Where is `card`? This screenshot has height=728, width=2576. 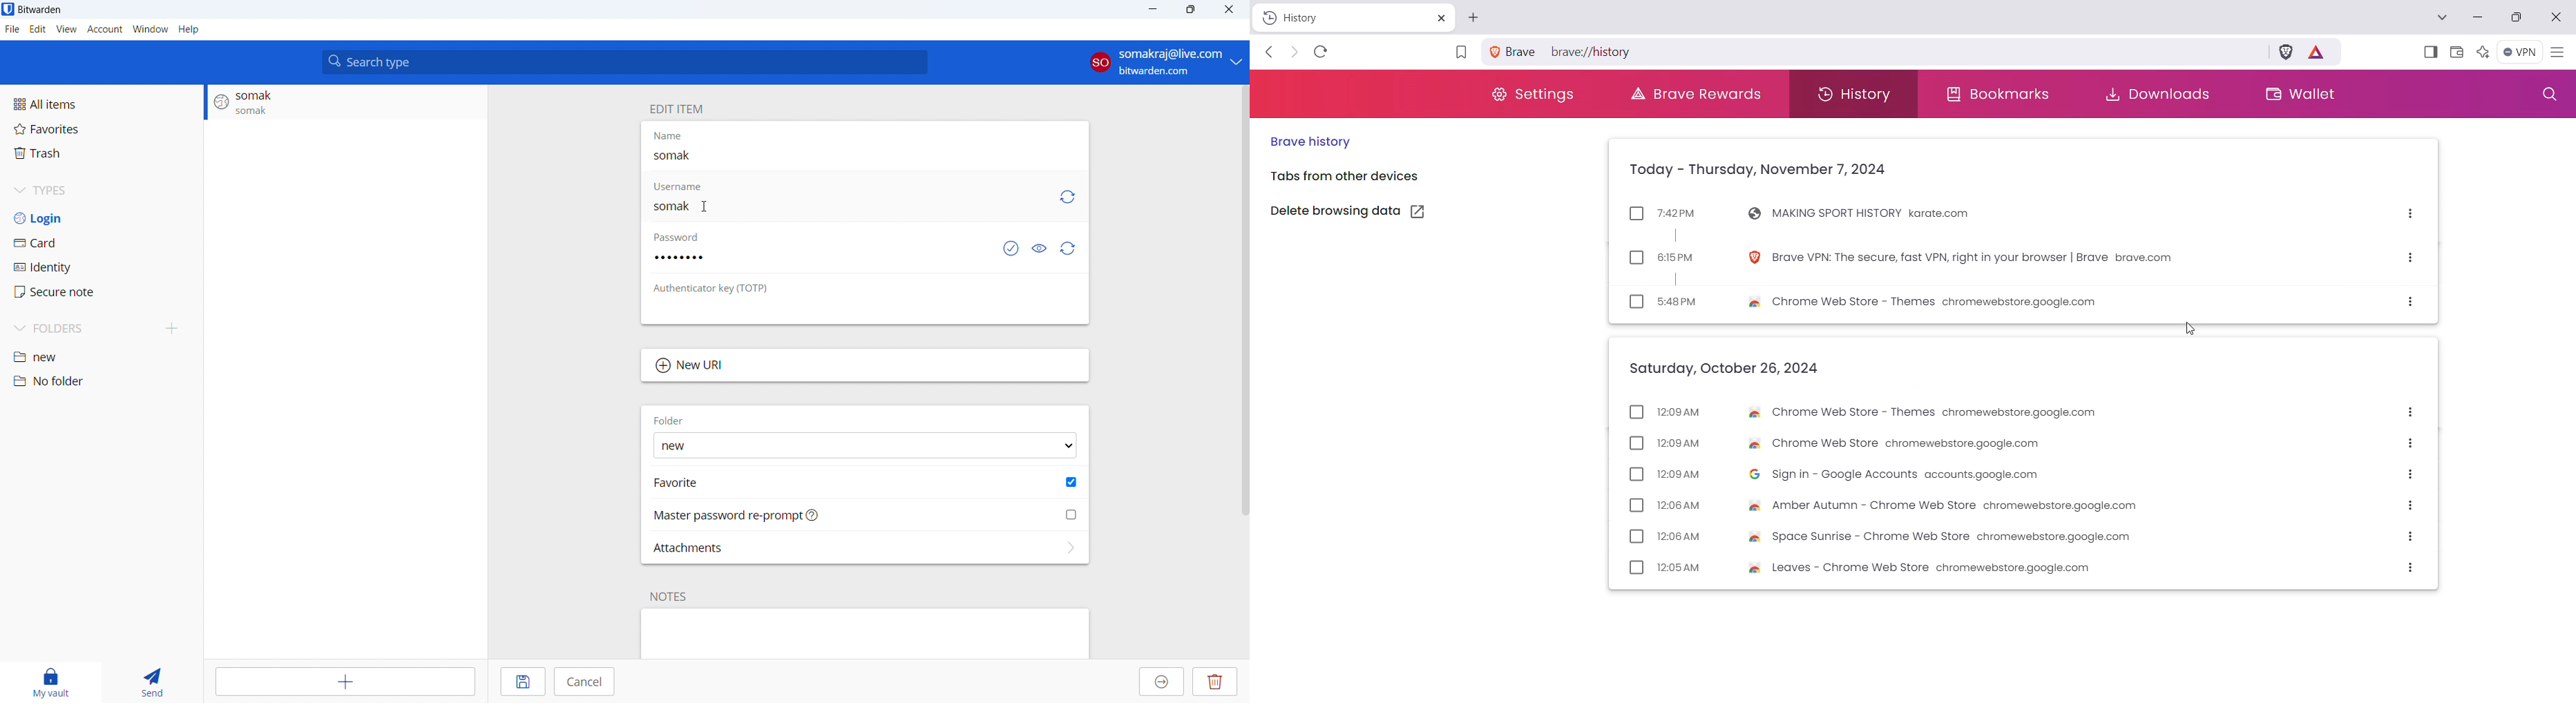 card is located at coordinates (102, 242).